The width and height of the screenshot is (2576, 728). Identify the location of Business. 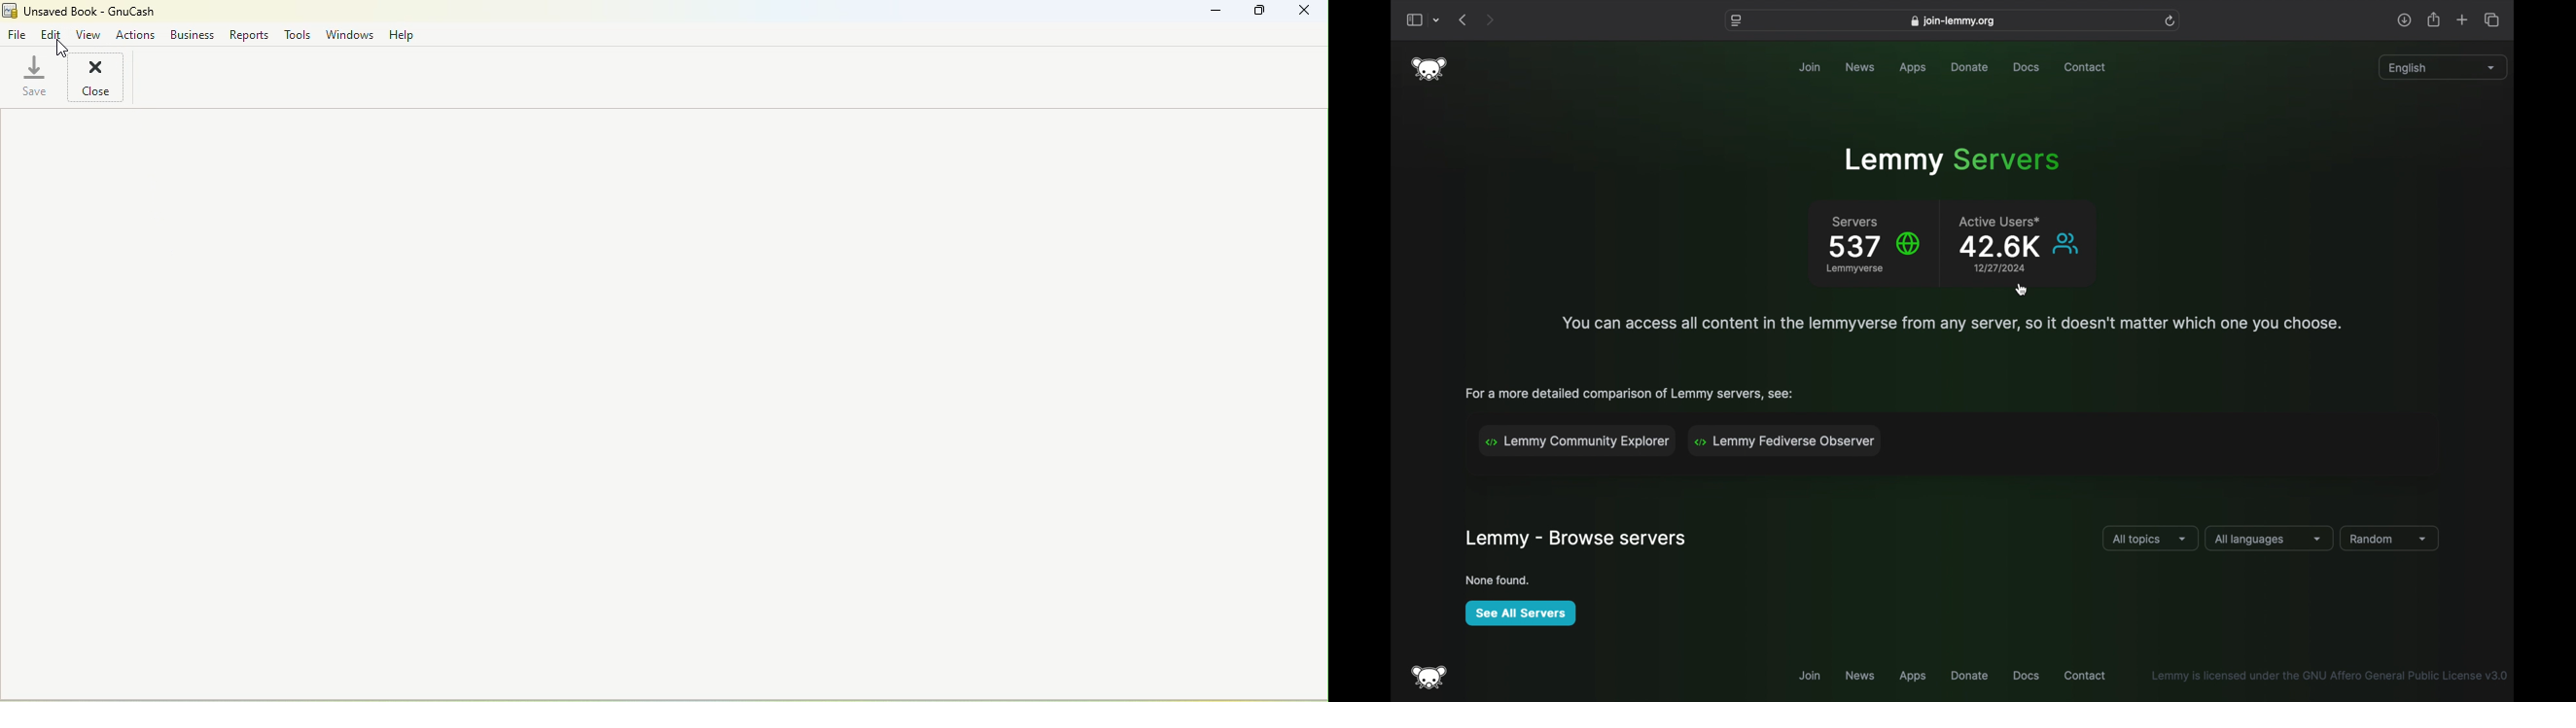
(192, 33).